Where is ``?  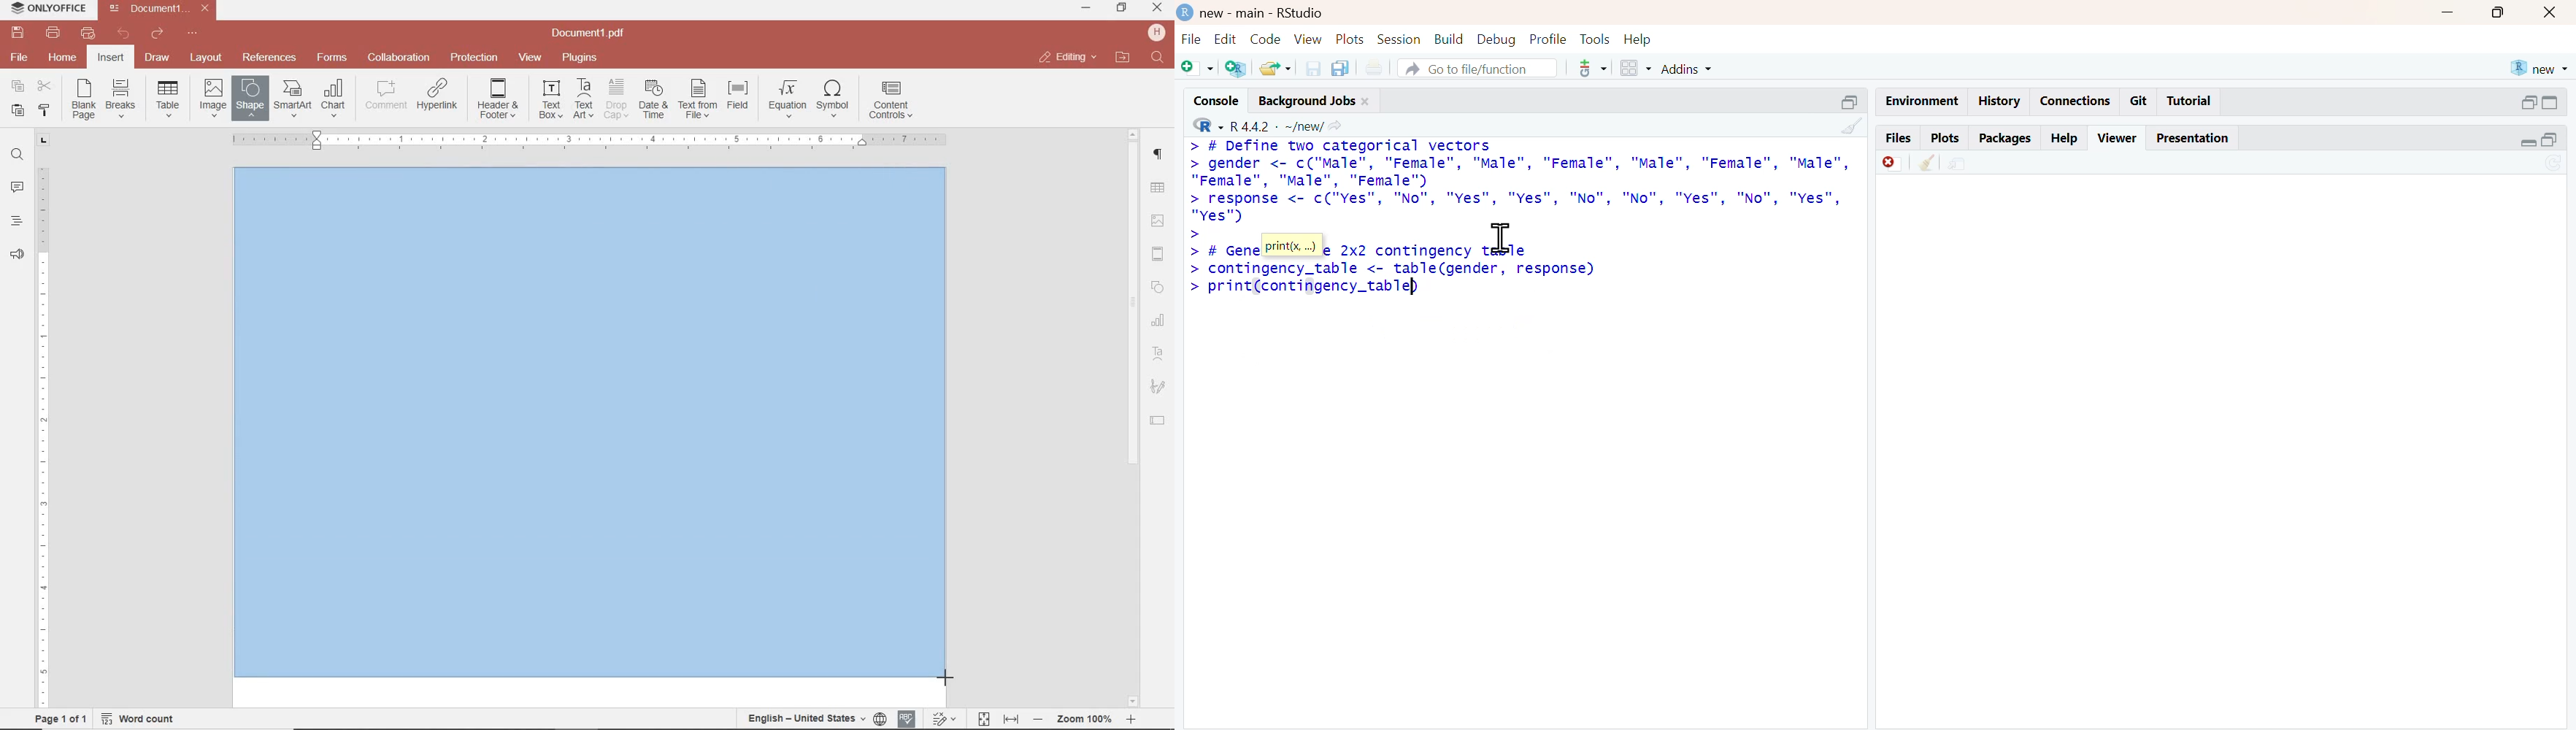  is located at coordinates (948, 676).